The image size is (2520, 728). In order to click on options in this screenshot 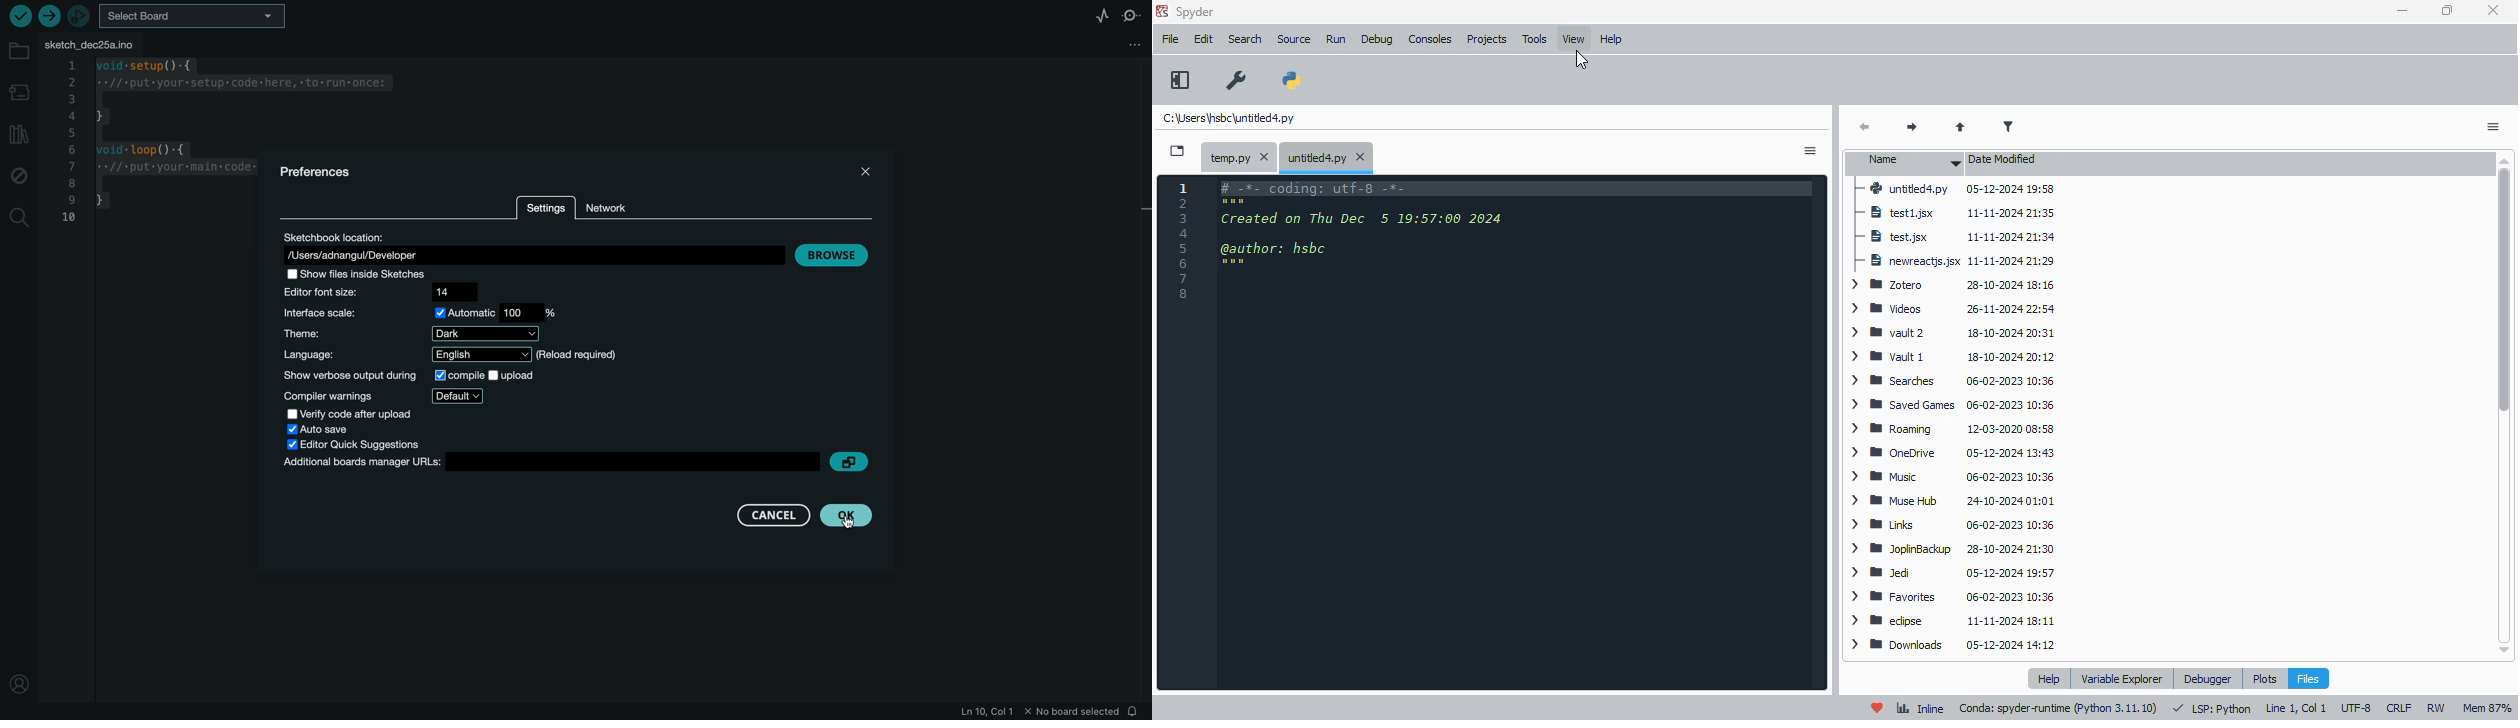, I will do `click(2492, 128)`.